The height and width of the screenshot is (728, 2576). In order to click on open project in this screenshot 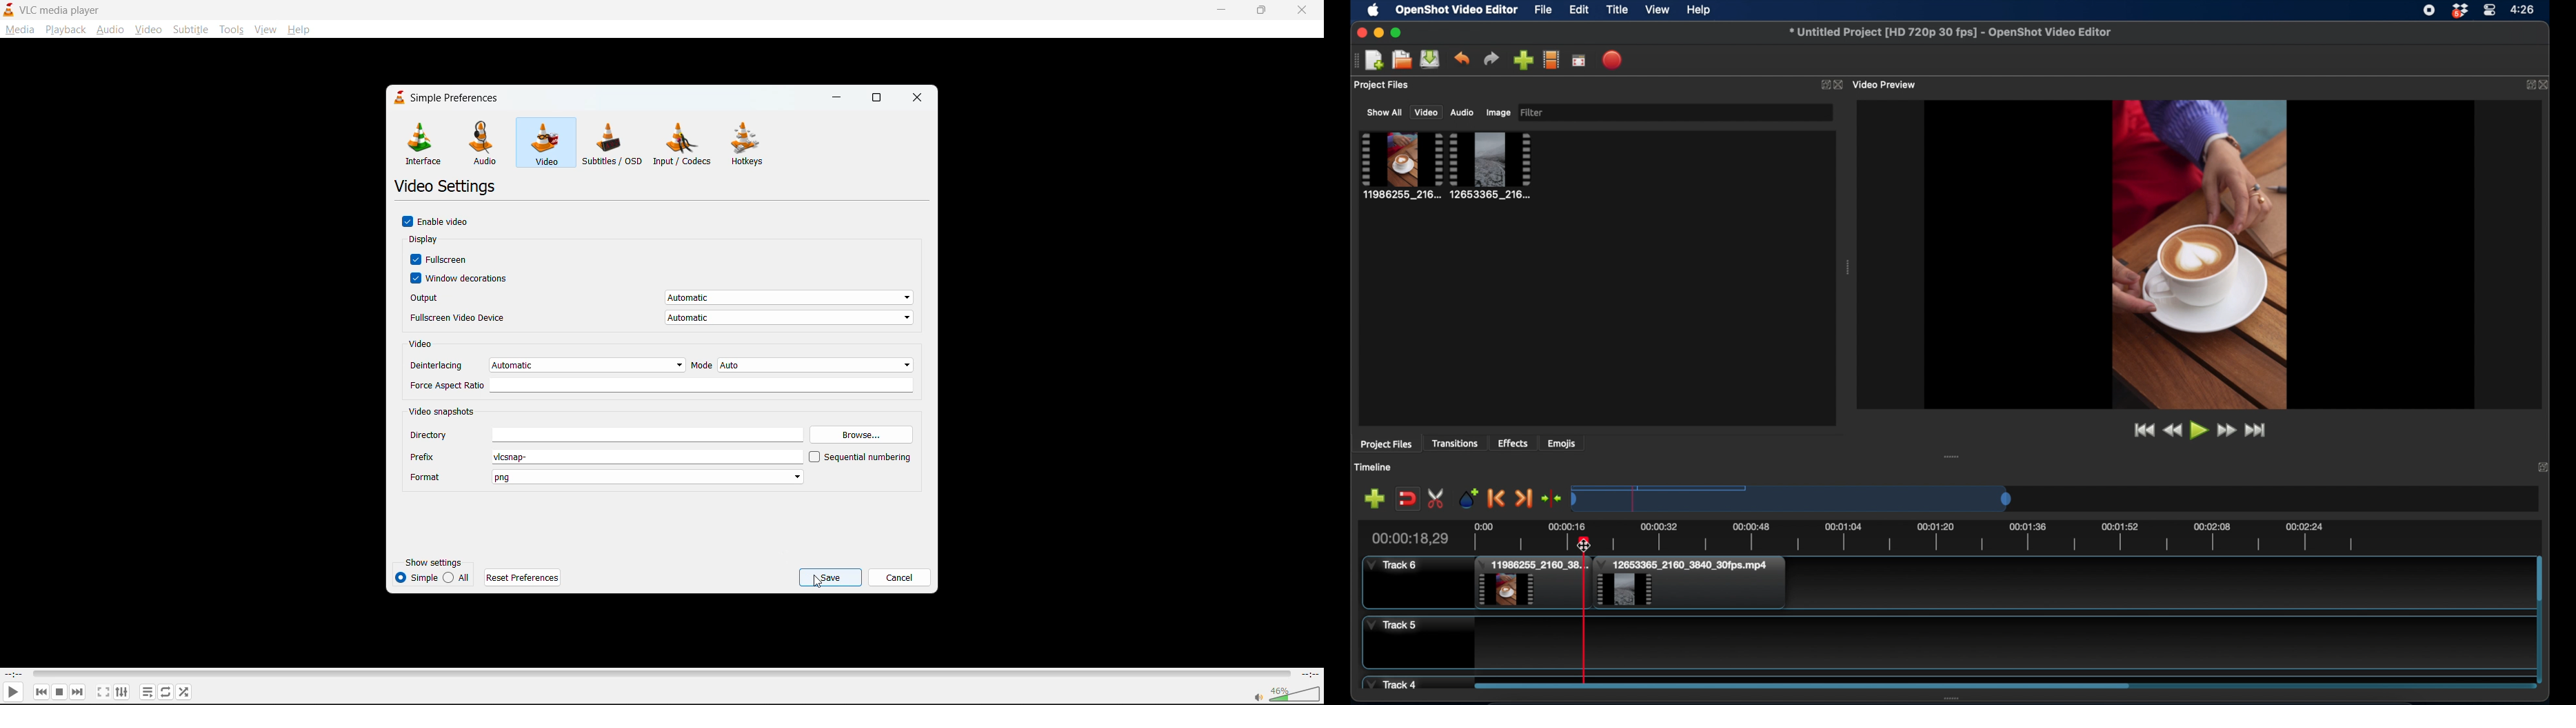, I will do `click(1374, 61)`.